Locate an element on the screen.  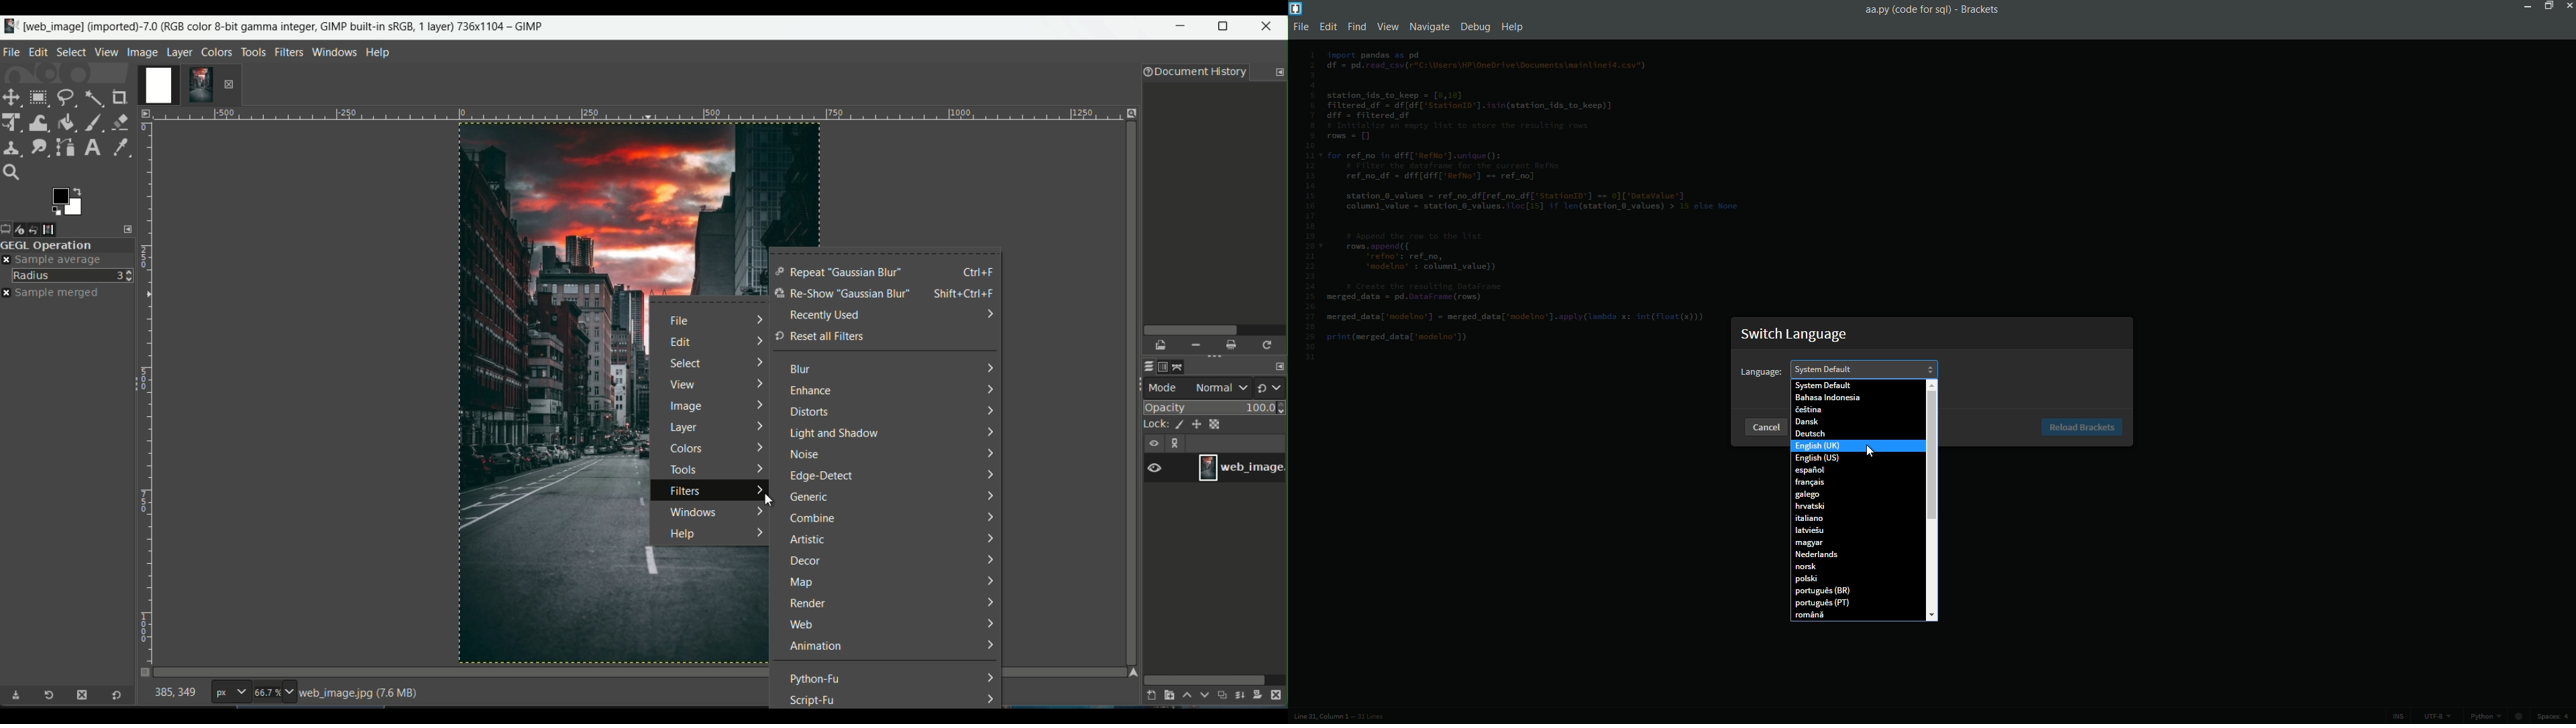
configure this tab is located at coordinates (129, 229).